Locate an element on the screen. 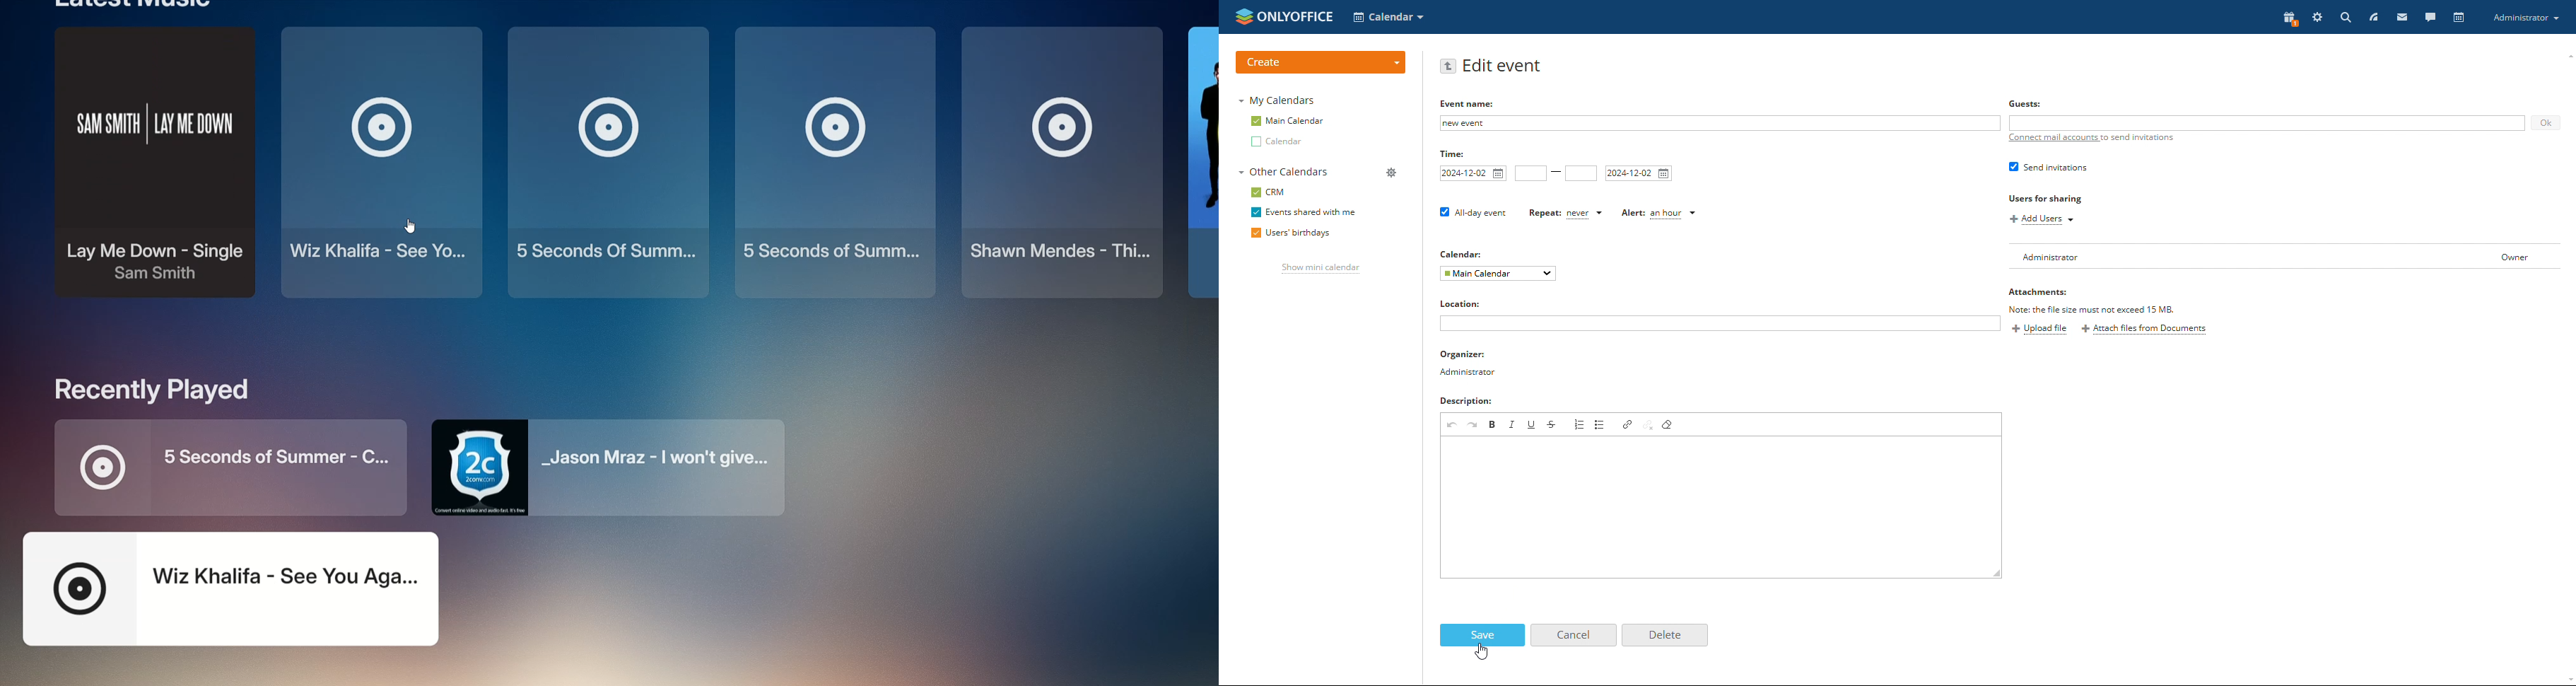 The height and width of the screenshot is (700, 2576). add event name is located at coordinates (1719, 122).